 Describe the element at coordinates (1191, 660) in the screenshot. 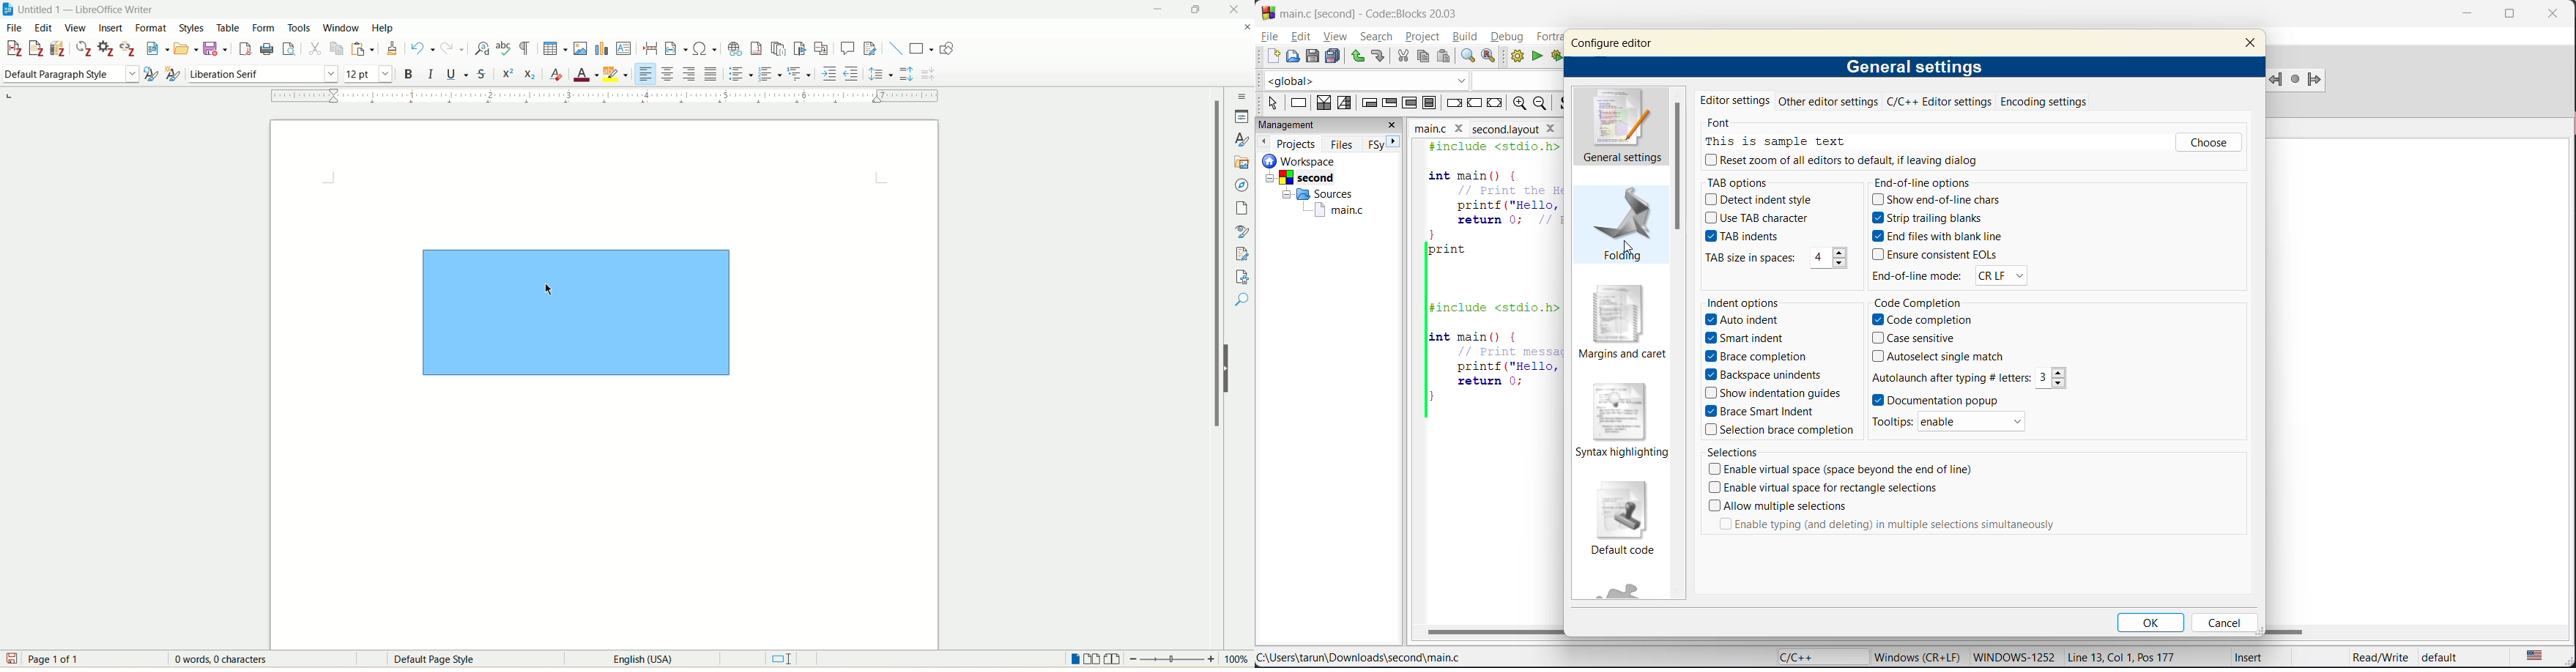

I see `zoom factor` at that location.